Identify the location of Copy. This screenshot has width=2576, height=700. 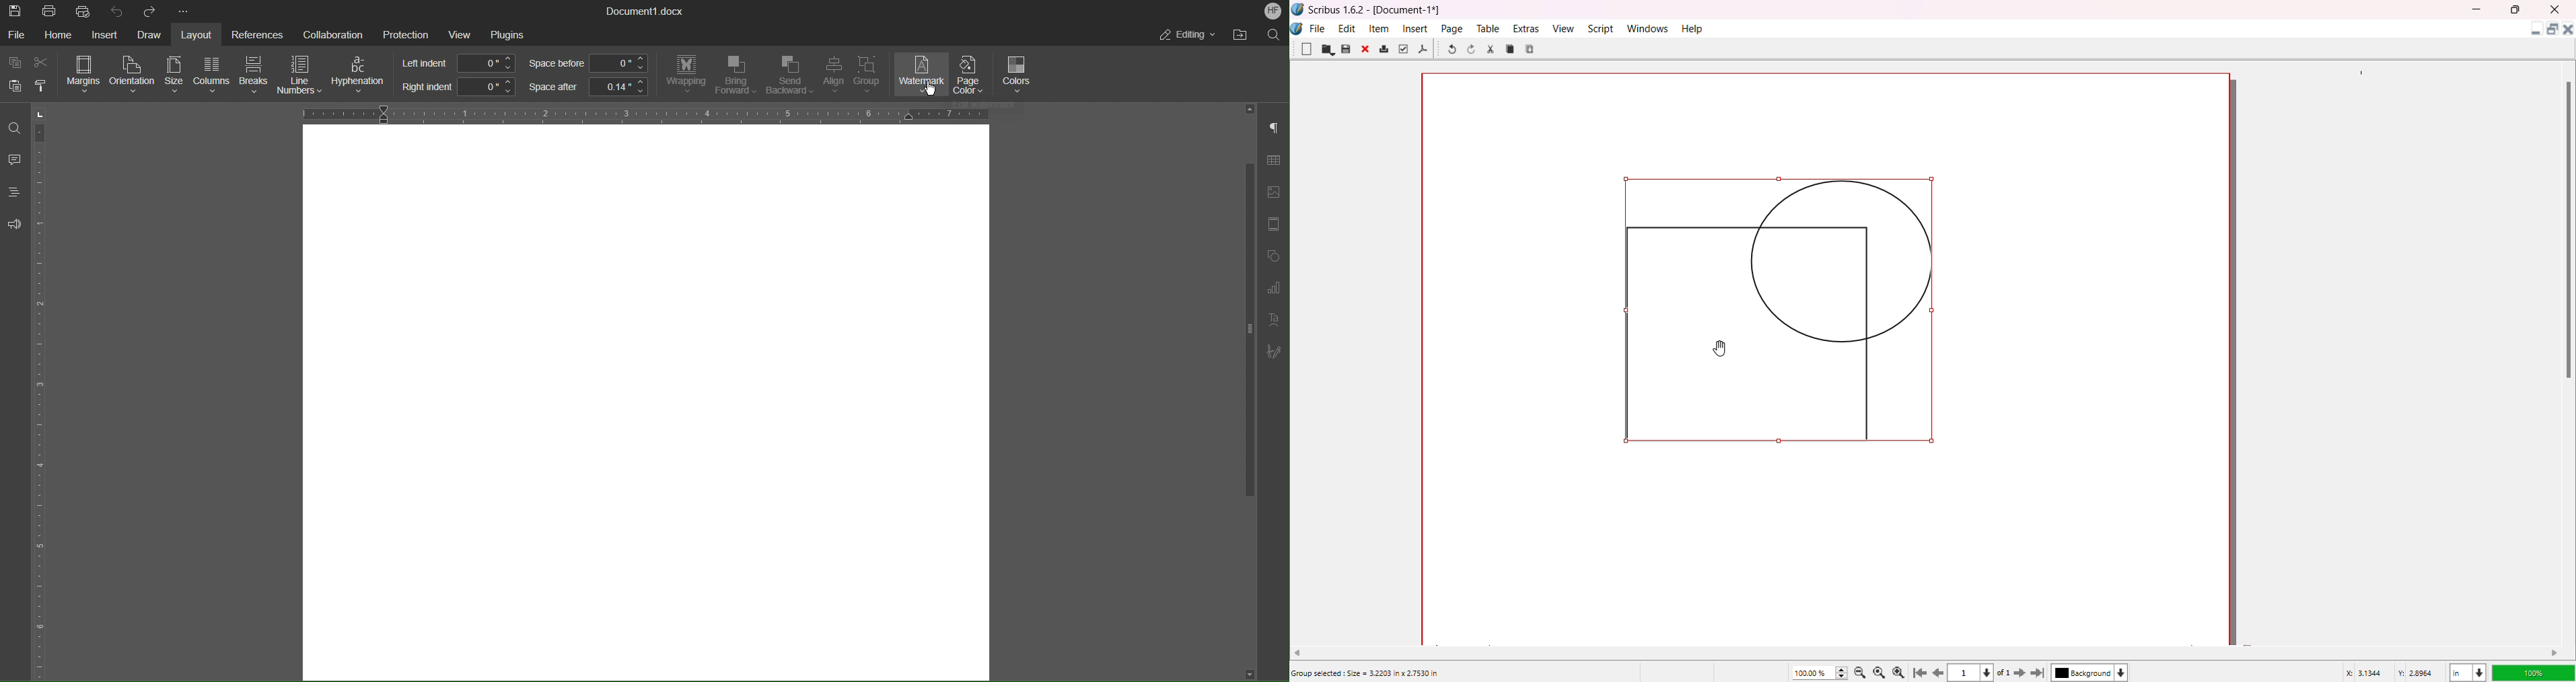
(1511, 48).